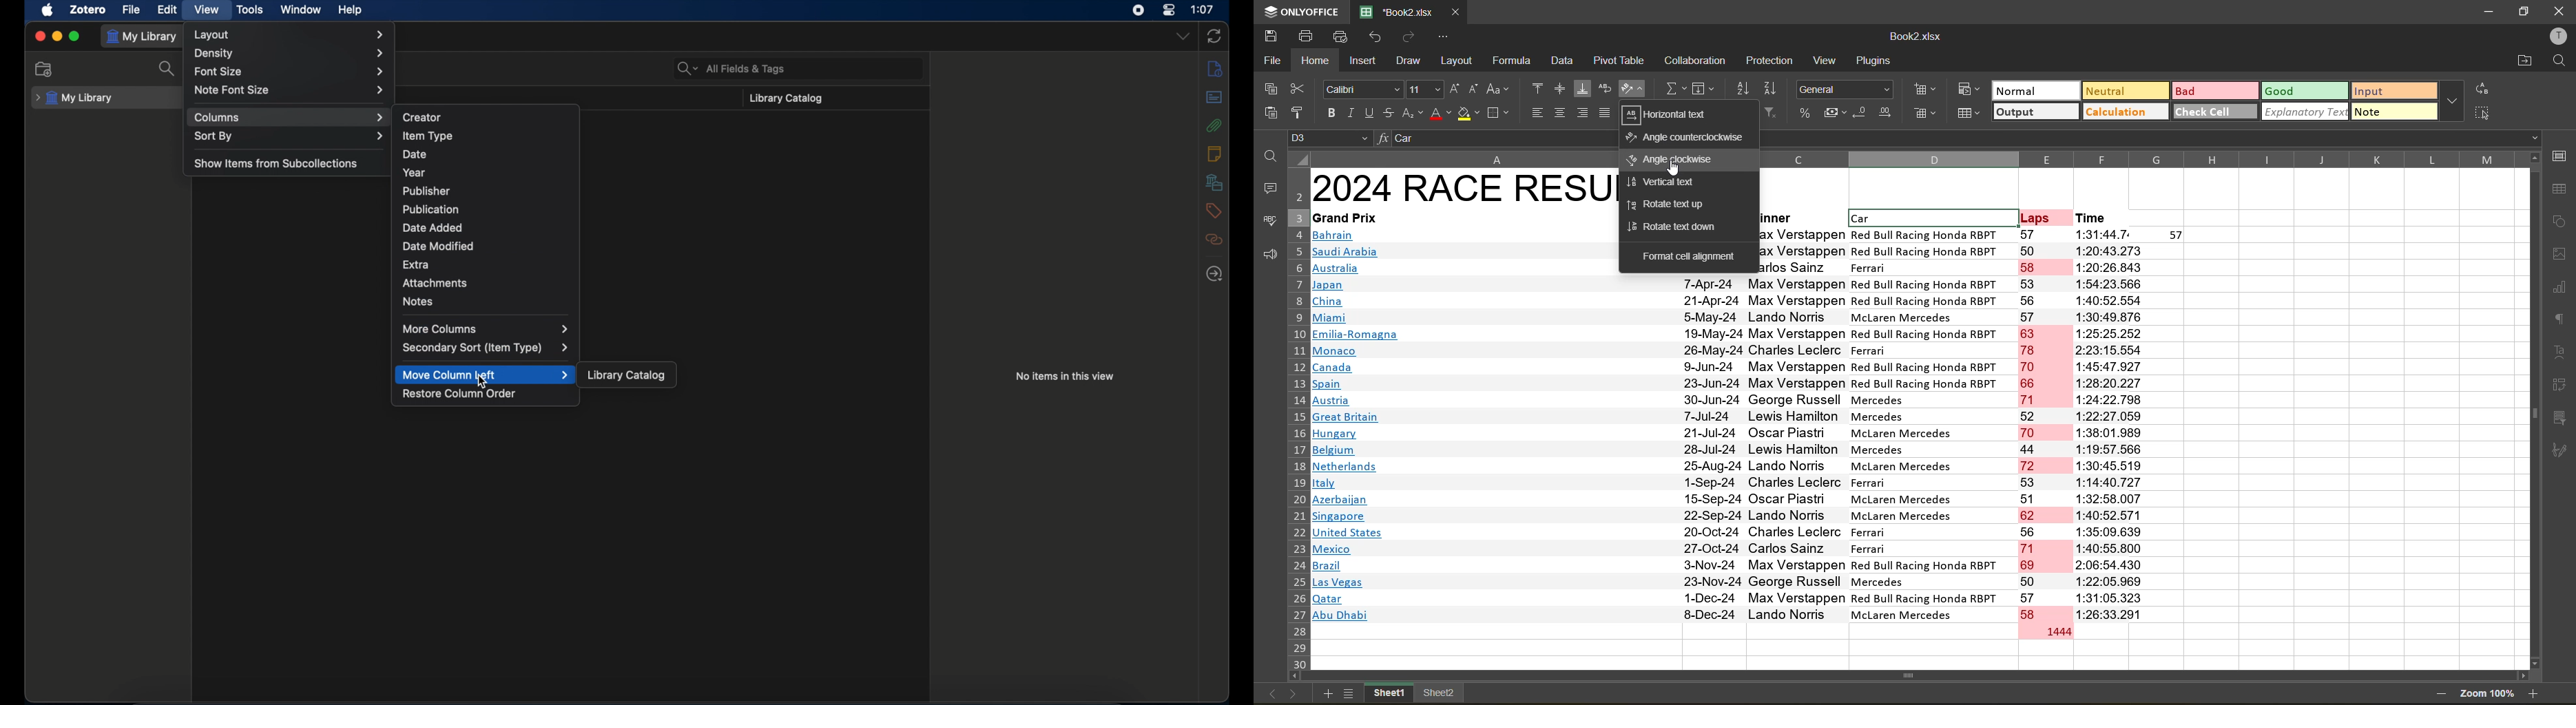  What do you see at coordinates (1559, 87) in the screenshot?
I see `align middle` at bounding box center [1559, 87].